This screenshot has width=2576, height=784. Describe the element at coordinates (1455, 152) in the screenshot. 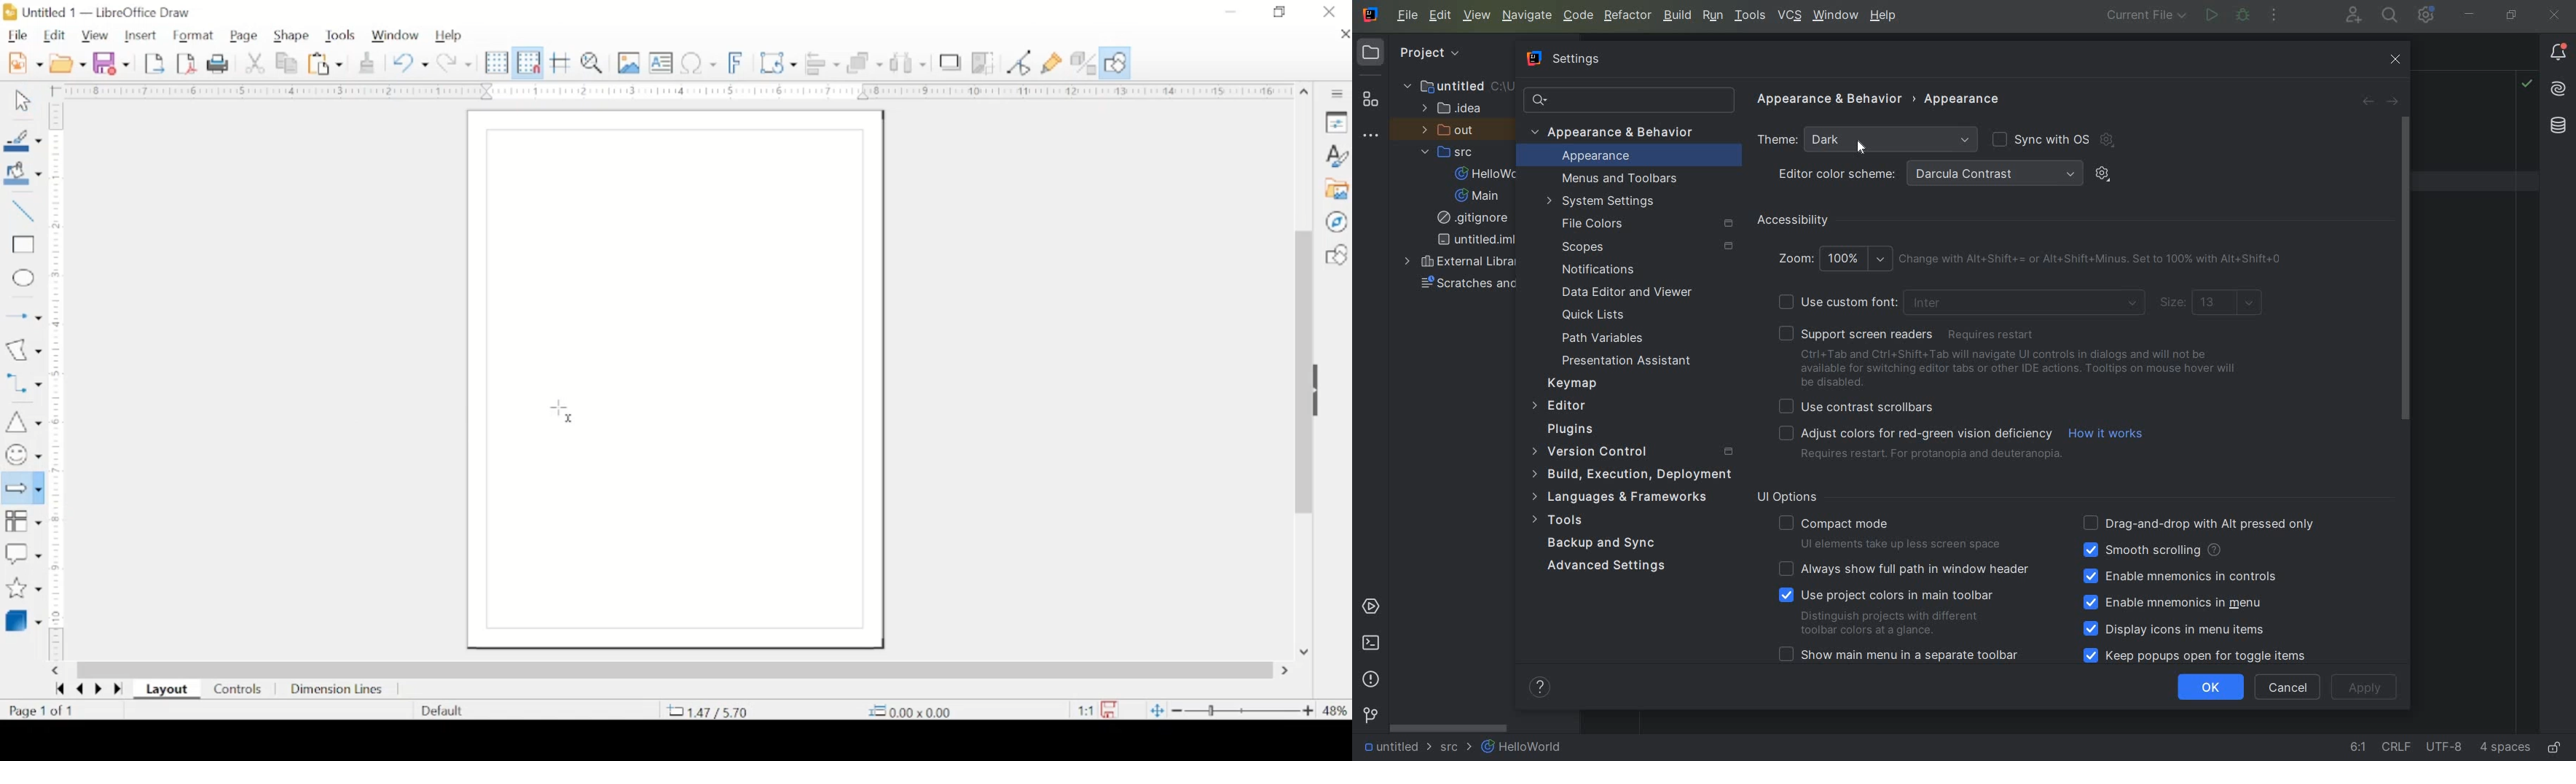

I see `SRC` at that location.